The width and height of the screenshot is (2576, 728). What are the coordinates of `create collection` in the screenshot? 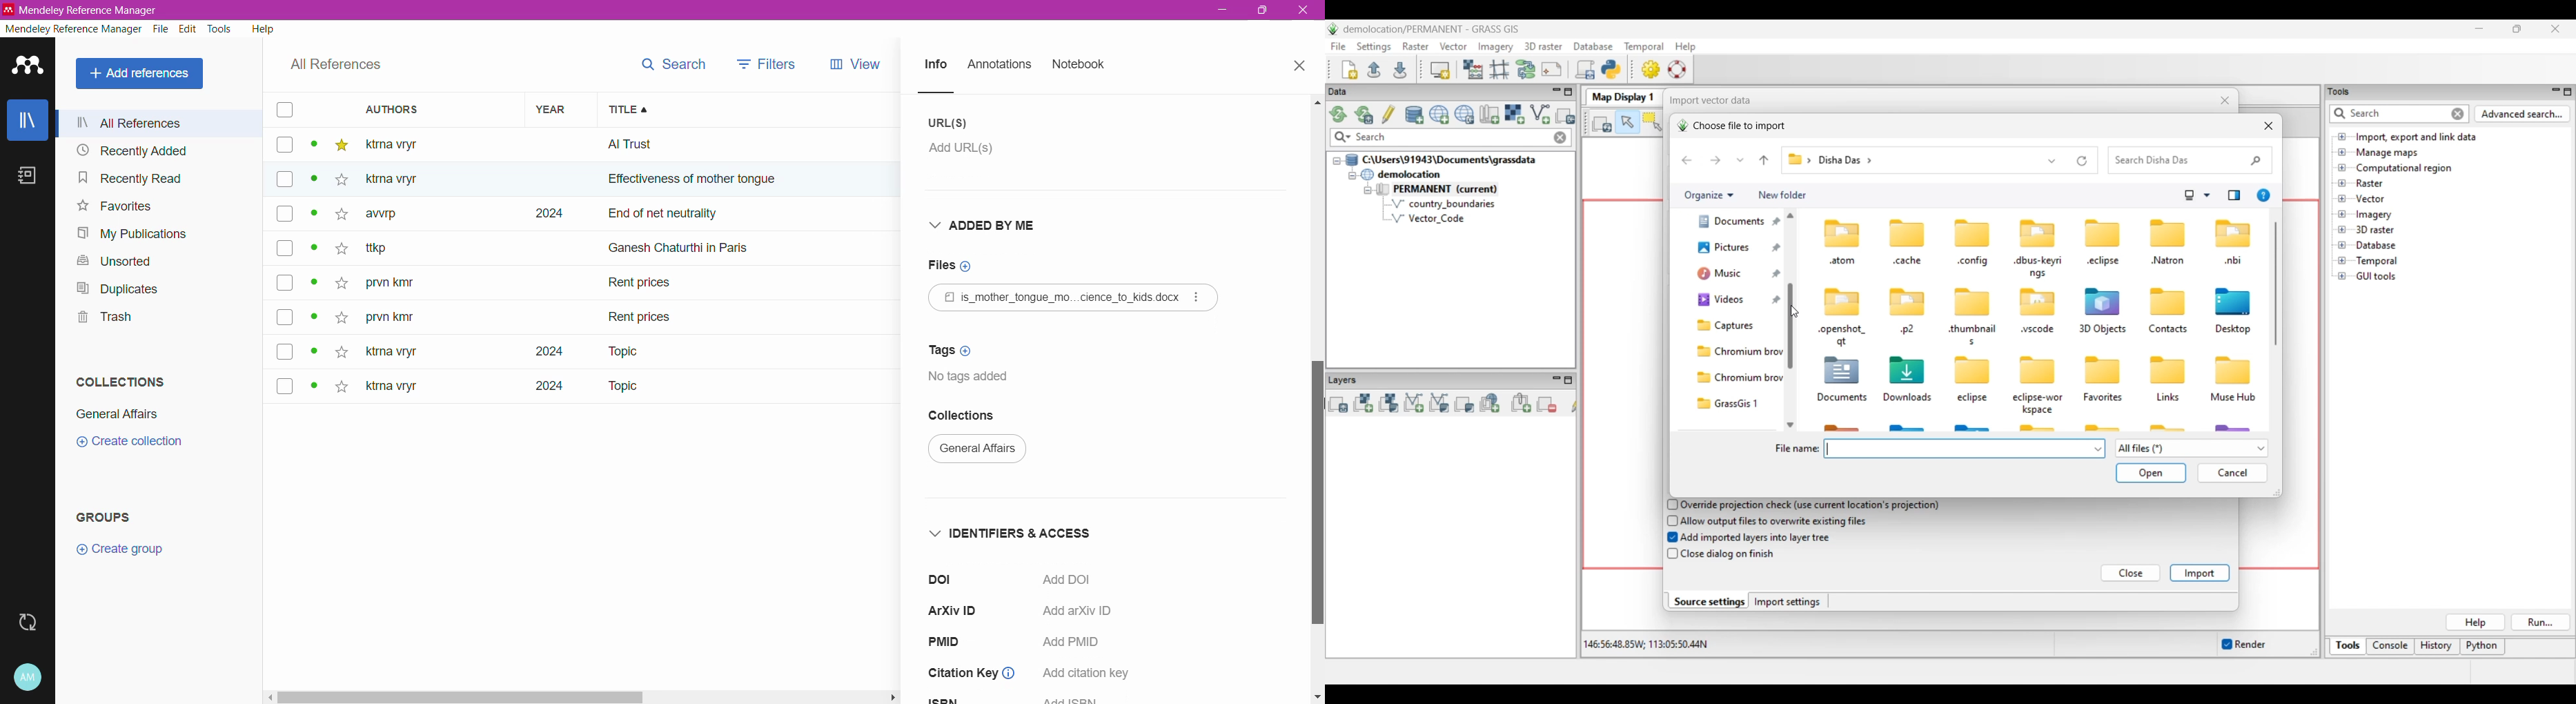 It's located at (139, 446).